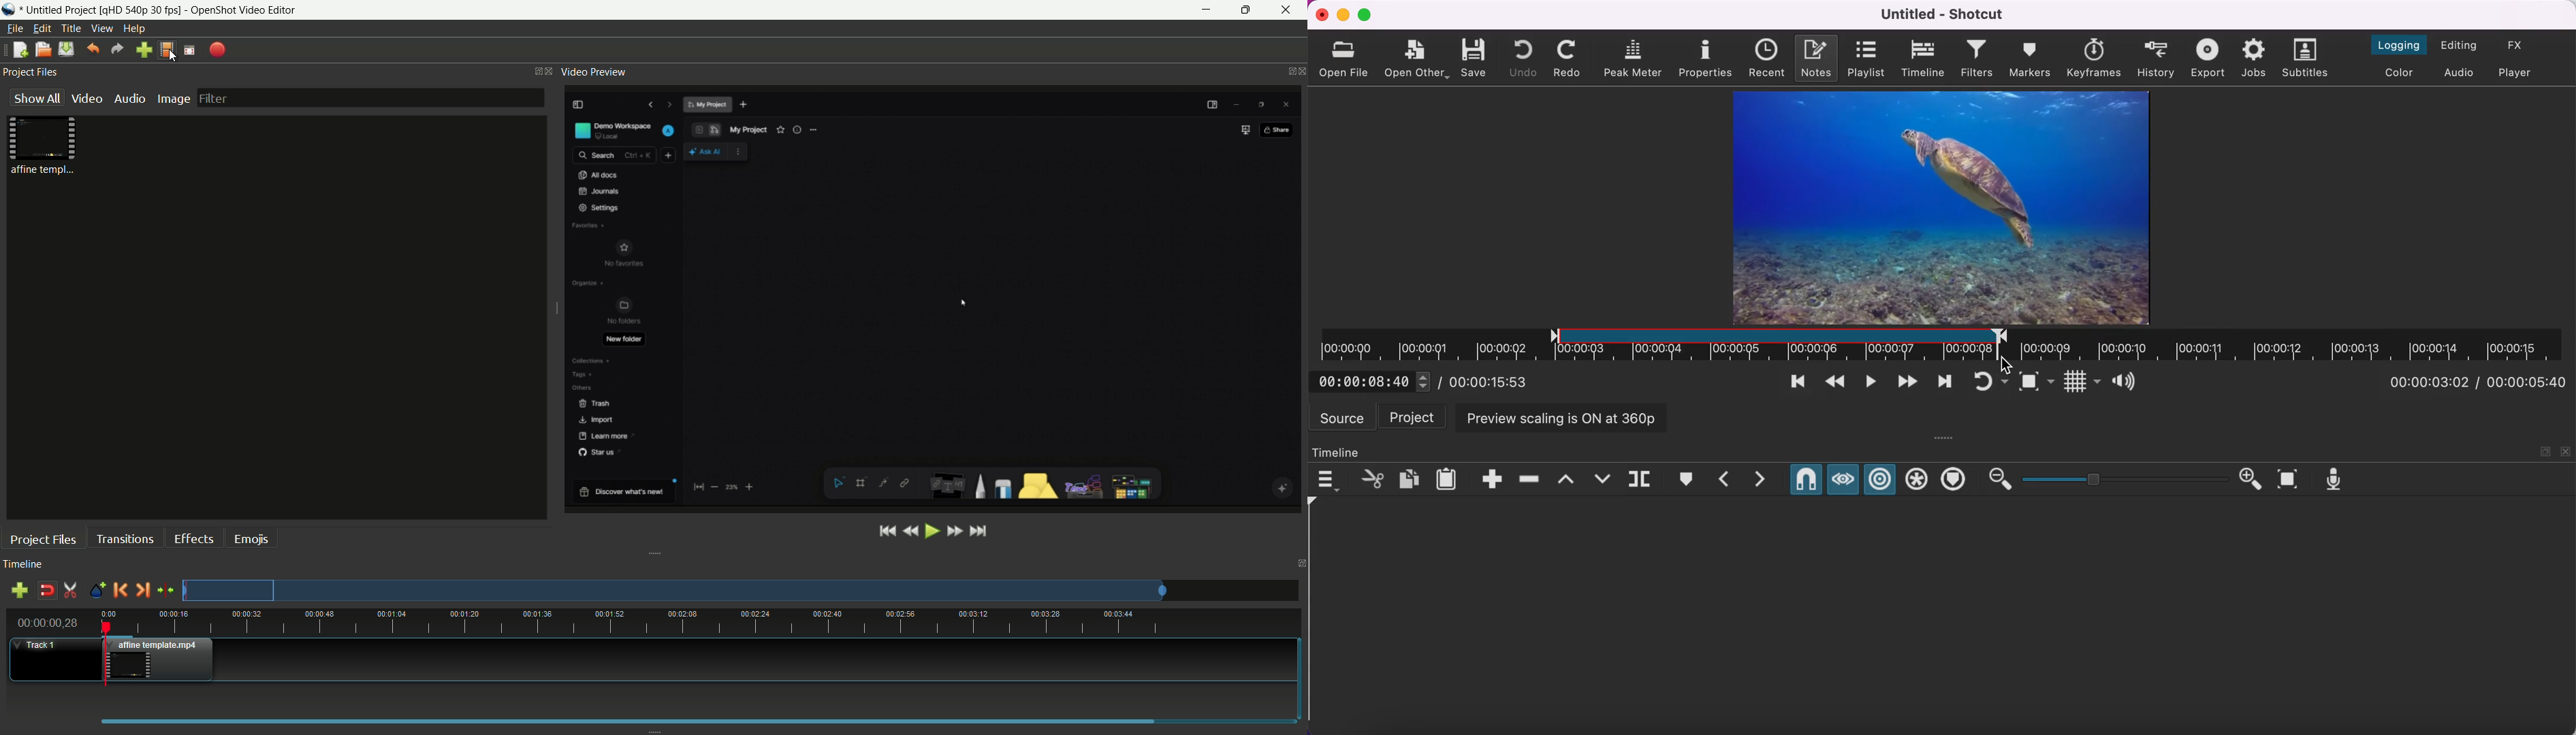 Image resolution: width=2576 pixels, height=756 pixels. What do you see at coordinates (1868, 384) in the screenshot?
I see `toggle play or pause` at bounding box center [1868, 384].